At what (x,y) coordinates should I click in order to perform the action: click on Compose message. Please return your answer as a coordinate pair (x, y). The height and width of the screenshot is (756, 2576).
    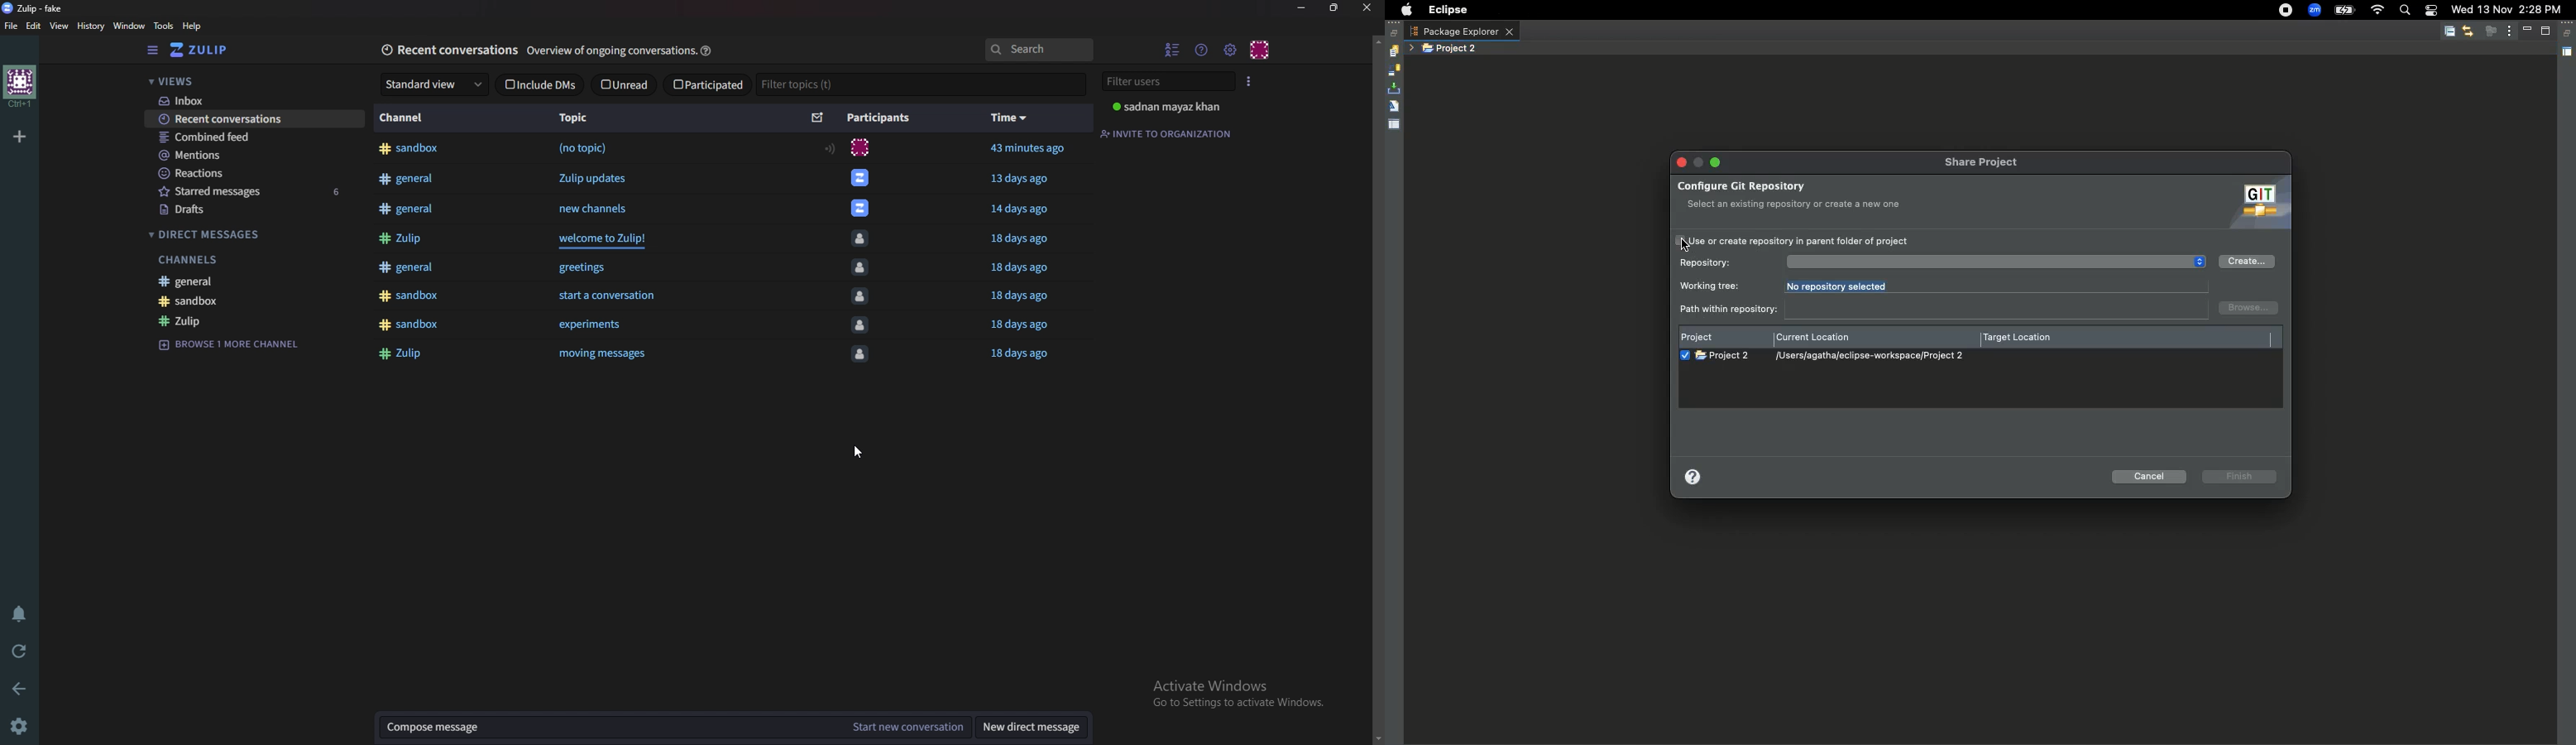
    Looking at the image, I should click on (617, 726).